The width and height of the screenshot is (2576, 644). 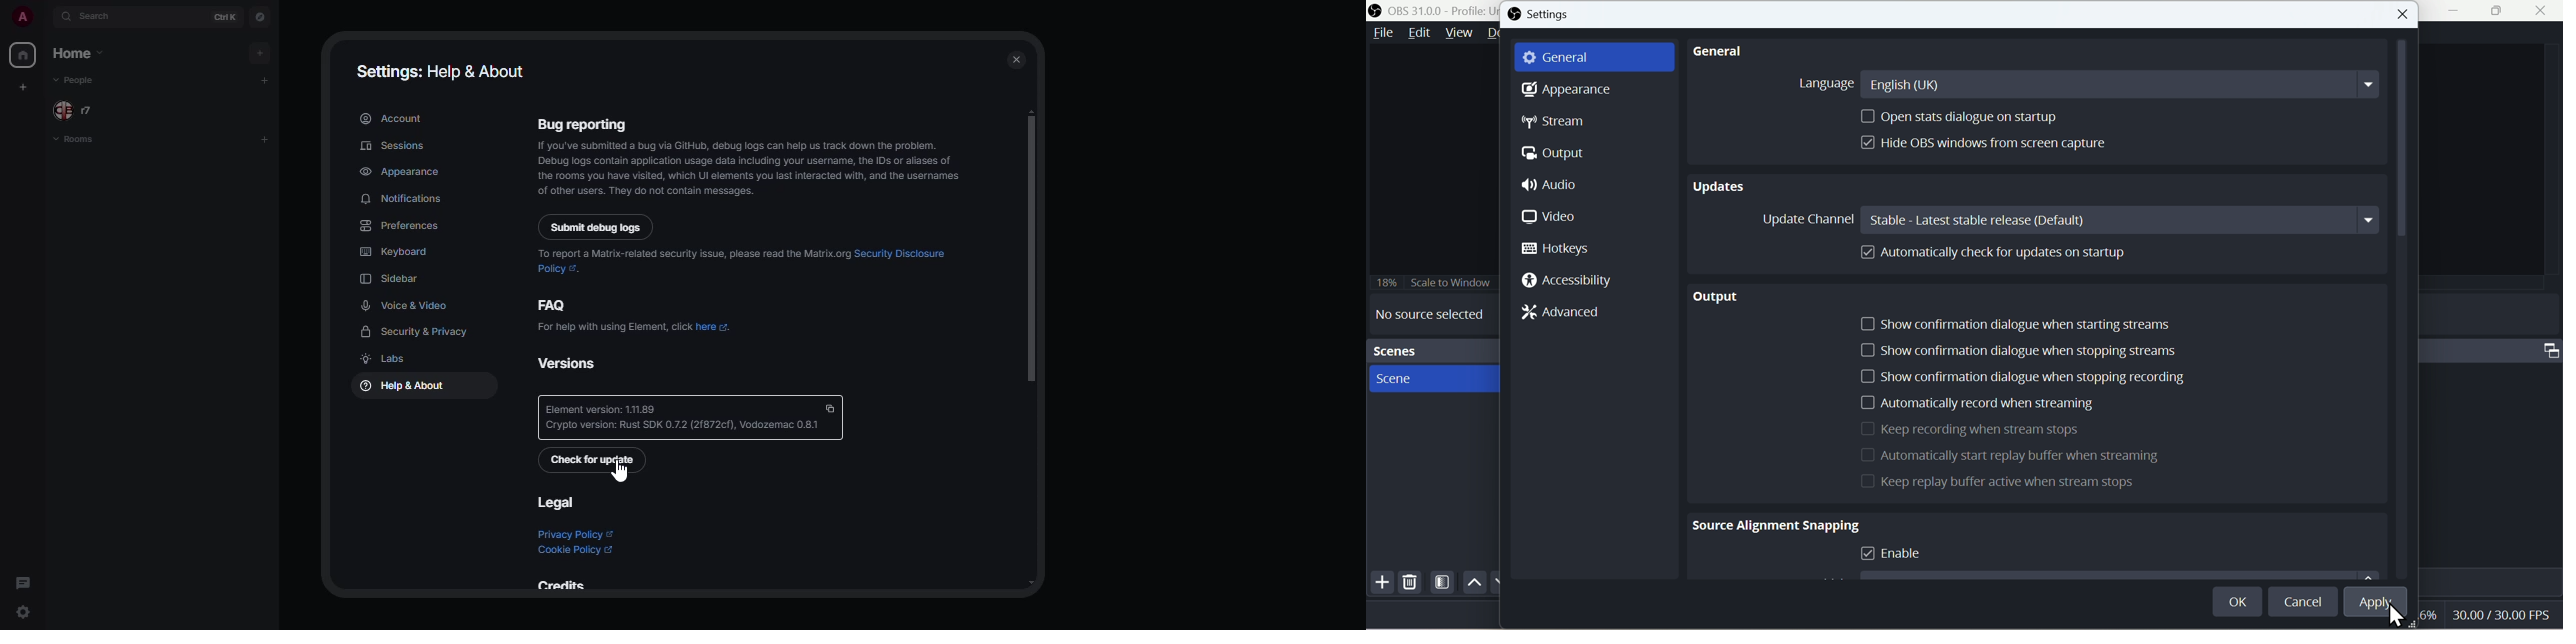 What do you see at coordinates (1773, 523) in the screenshot?
I see `Source Alignment Snapping` at bounding box center [1773, 523].